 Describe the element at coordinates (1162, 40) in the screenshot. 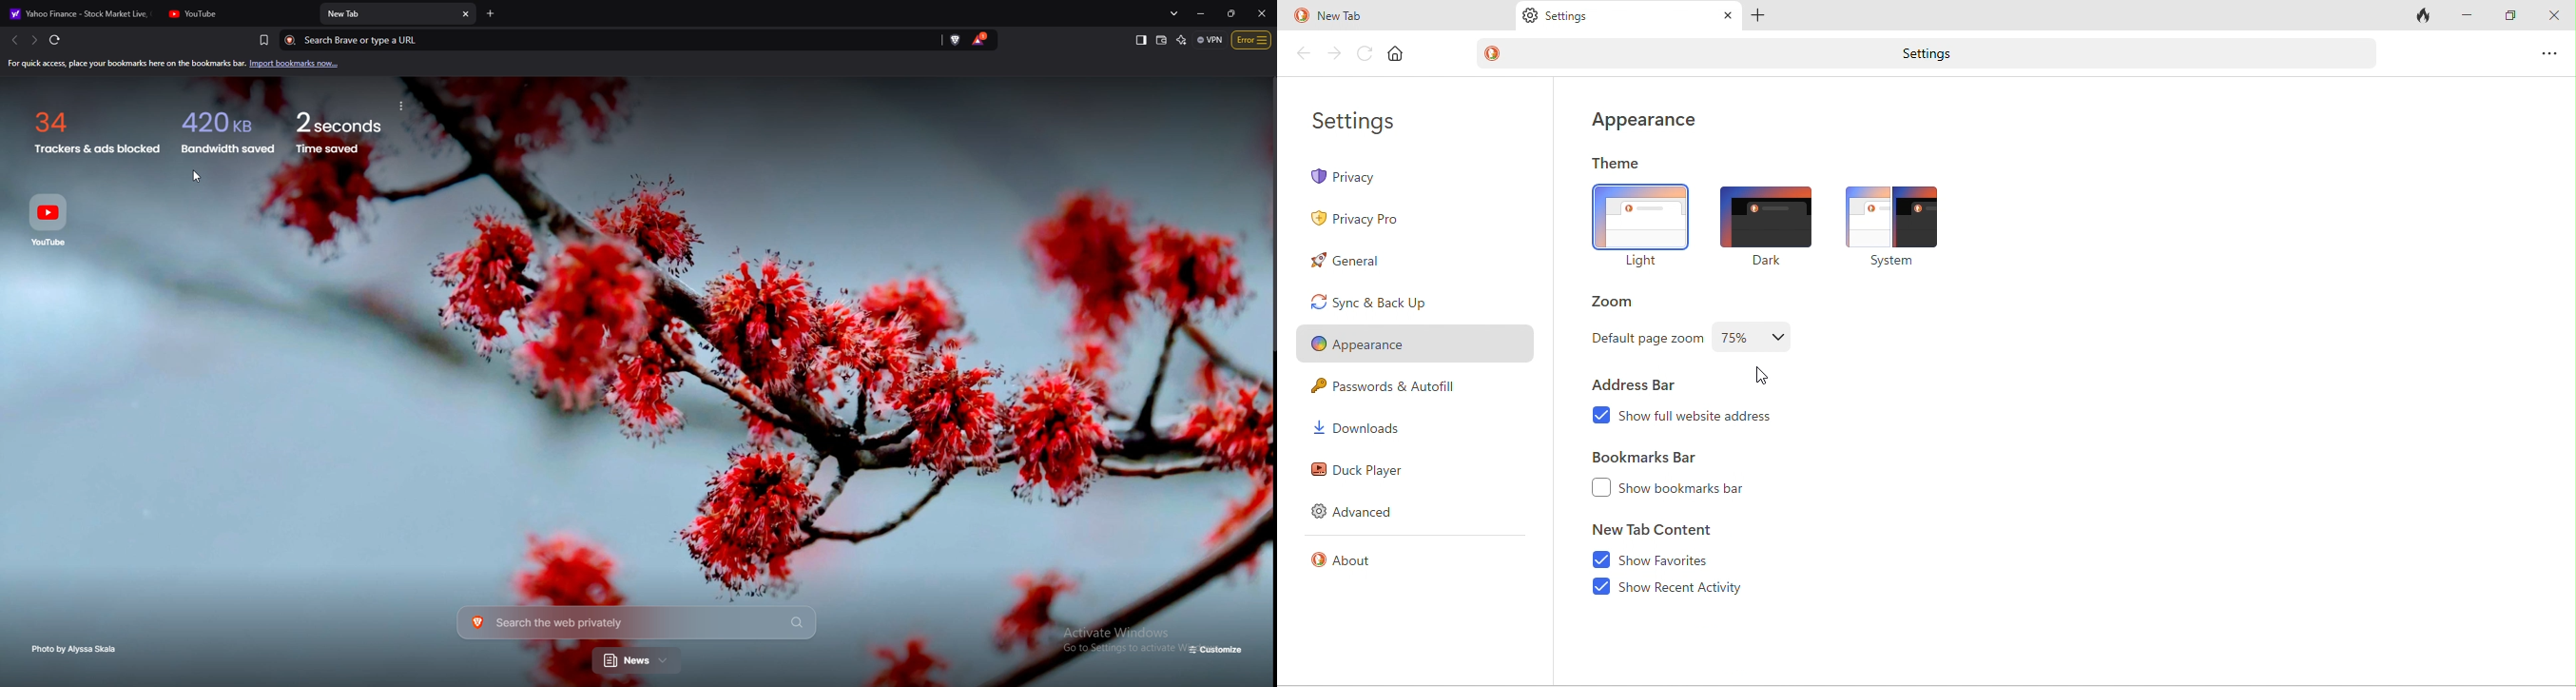

I see `wallet` at that location.